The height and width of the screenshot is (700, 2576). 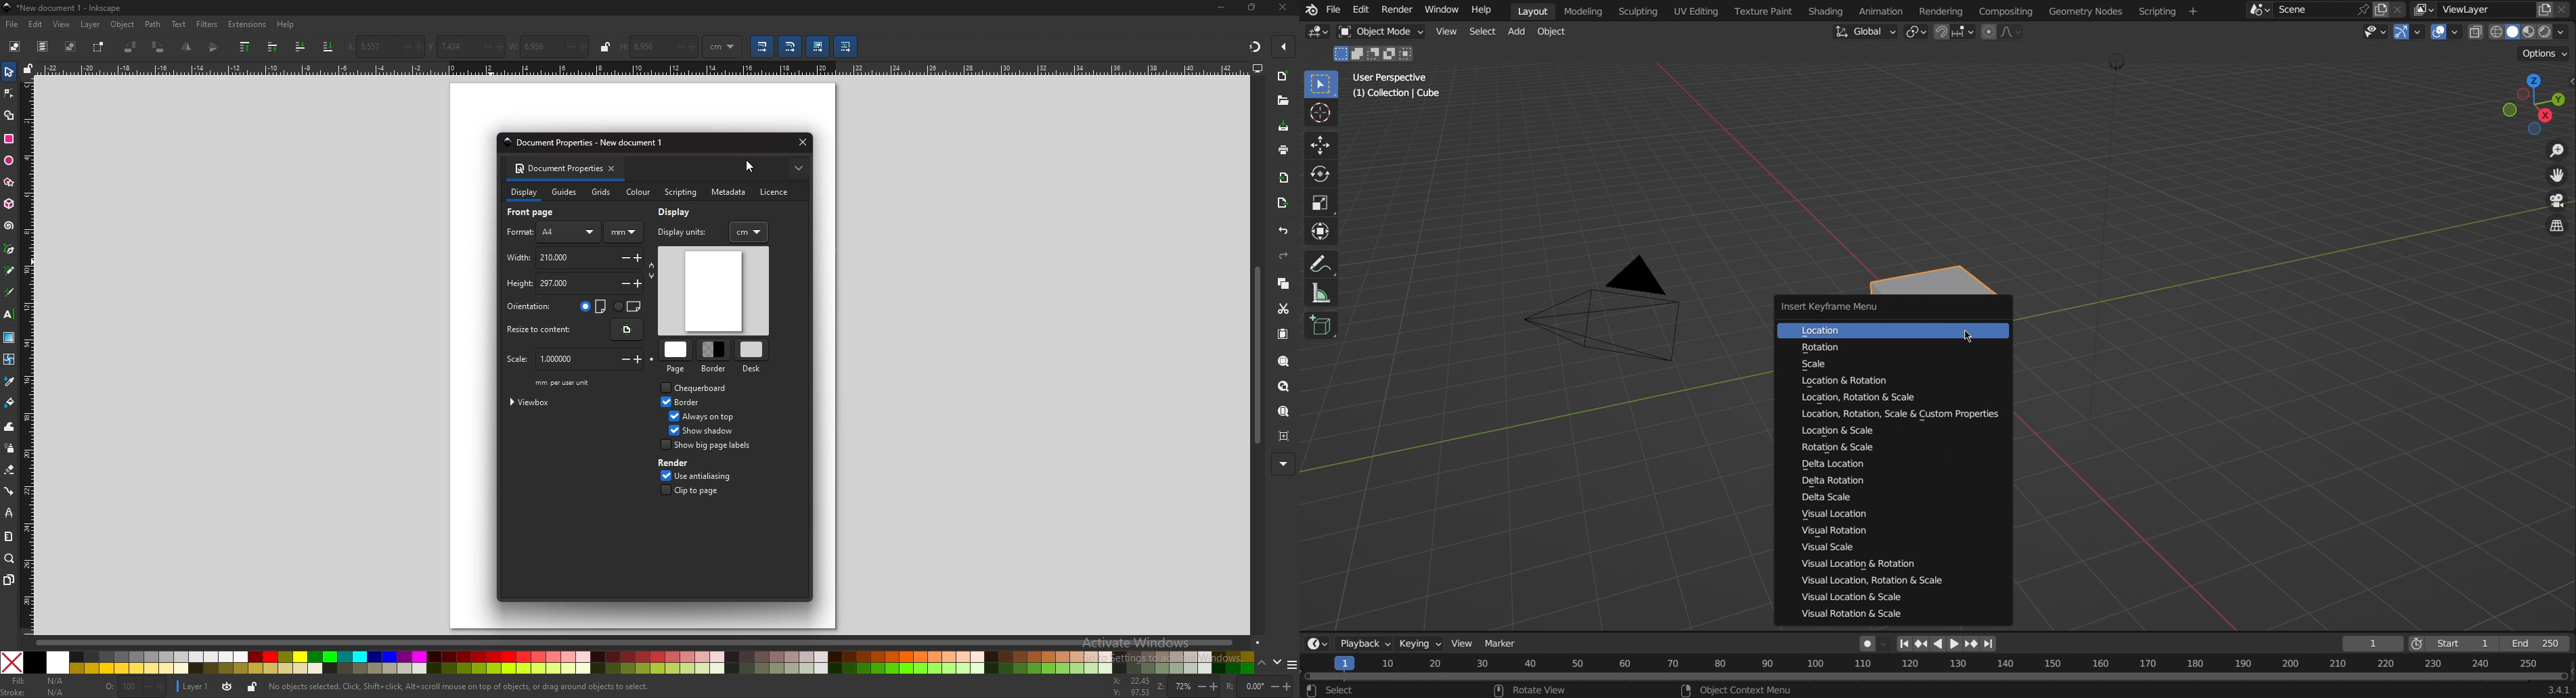 I want to click on chequeboard, so click(x=705, y=388).